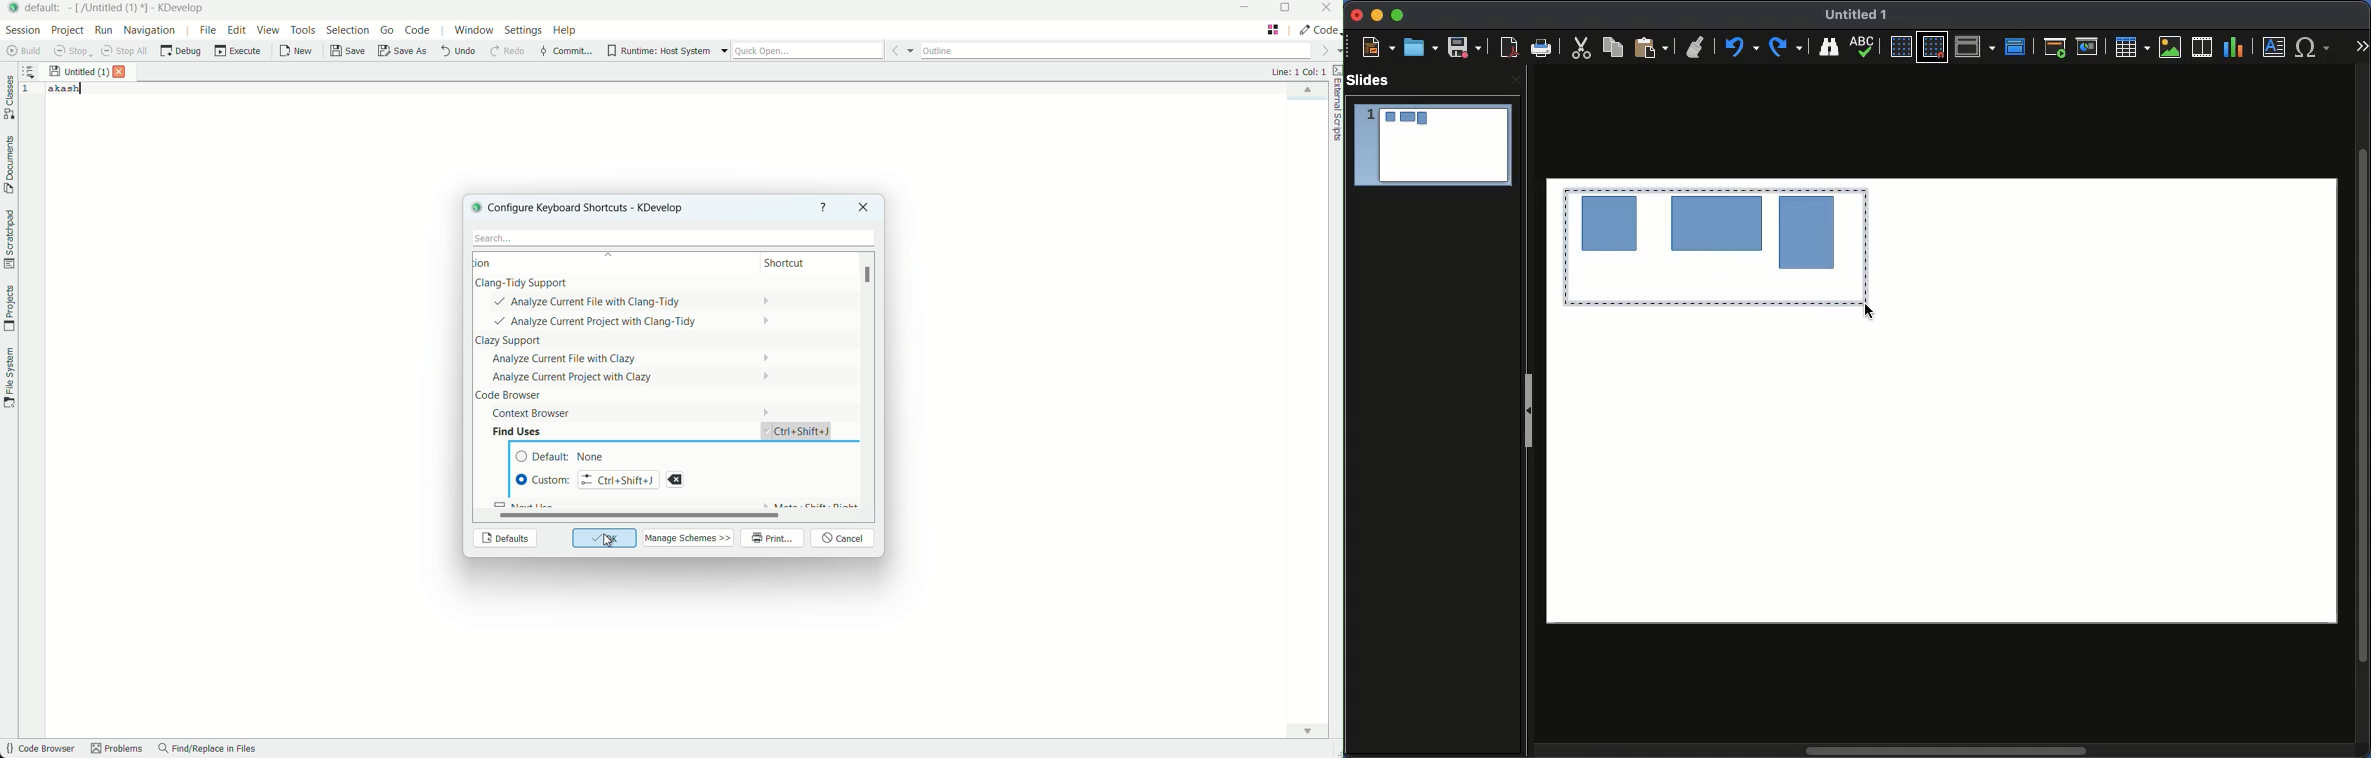 The image size is (2380, 784). What do you see at coordinates (297, 53) in the screenshot?
I see `new` at bounding box center [297, 53].